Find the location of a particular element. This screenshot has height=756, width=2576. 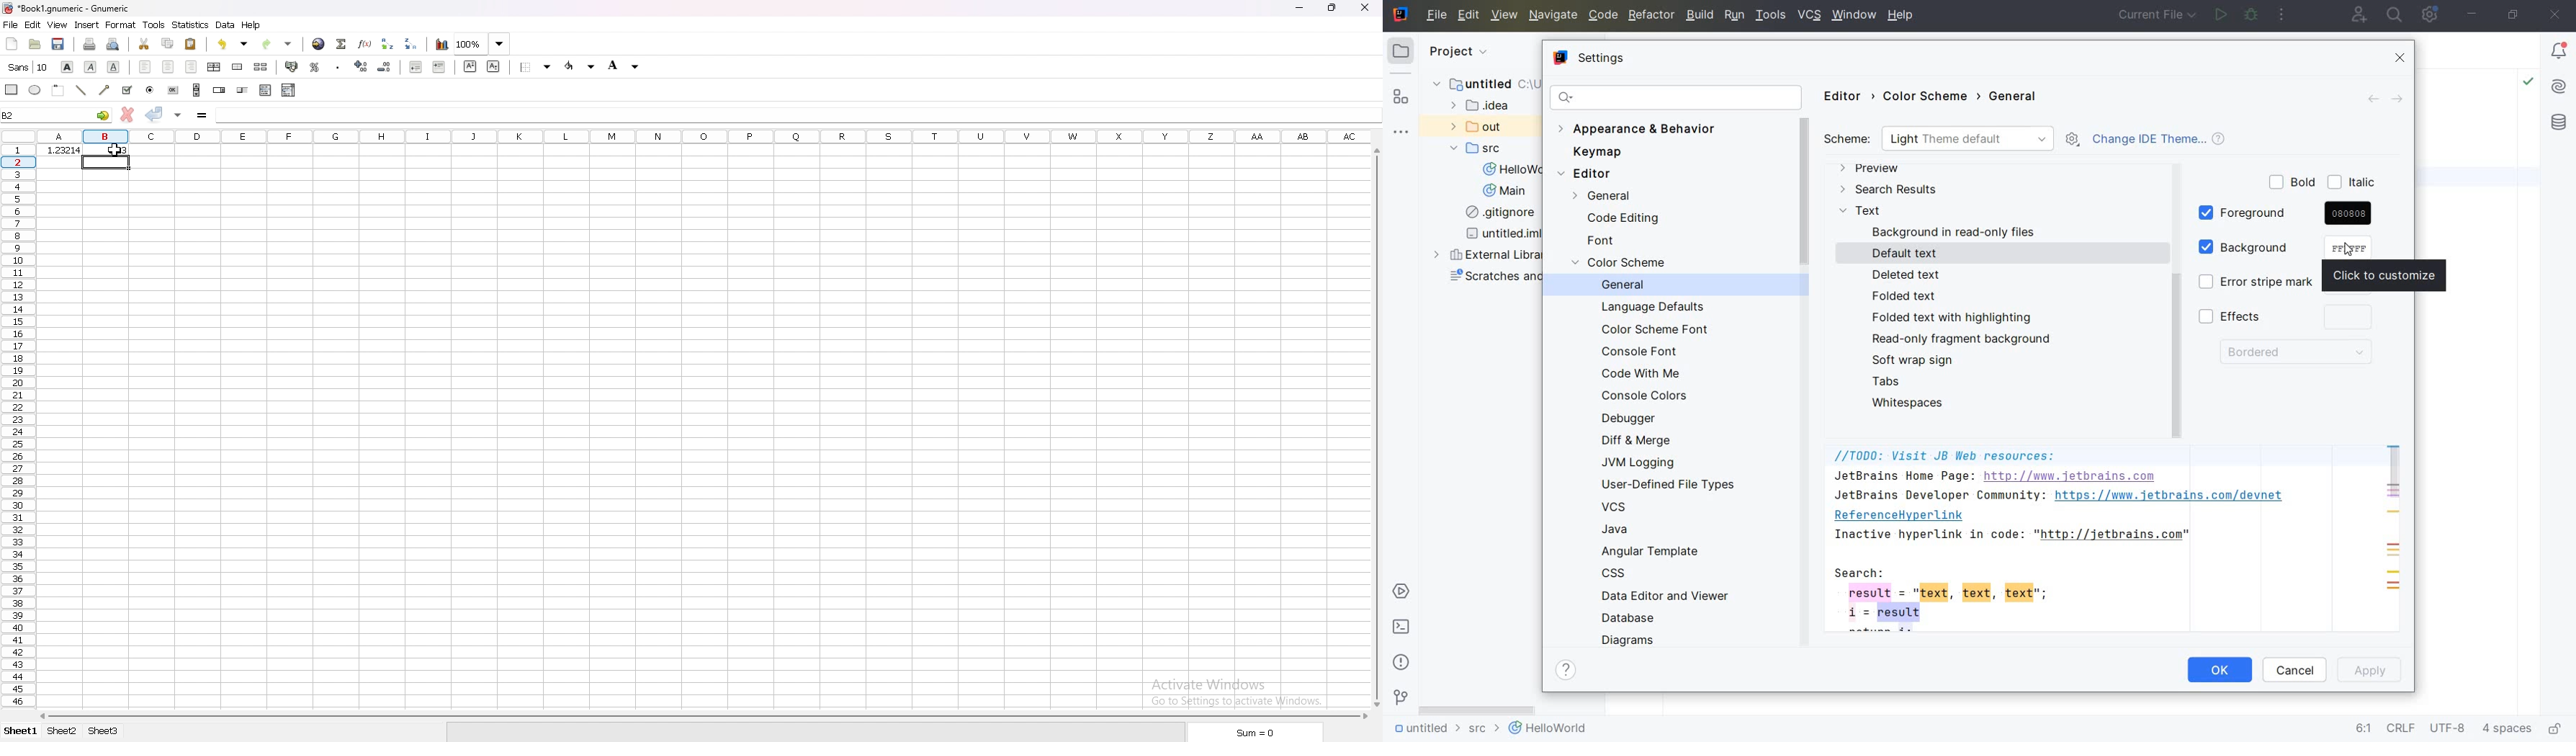

scroll bar is located at coordinates (1374, 426).